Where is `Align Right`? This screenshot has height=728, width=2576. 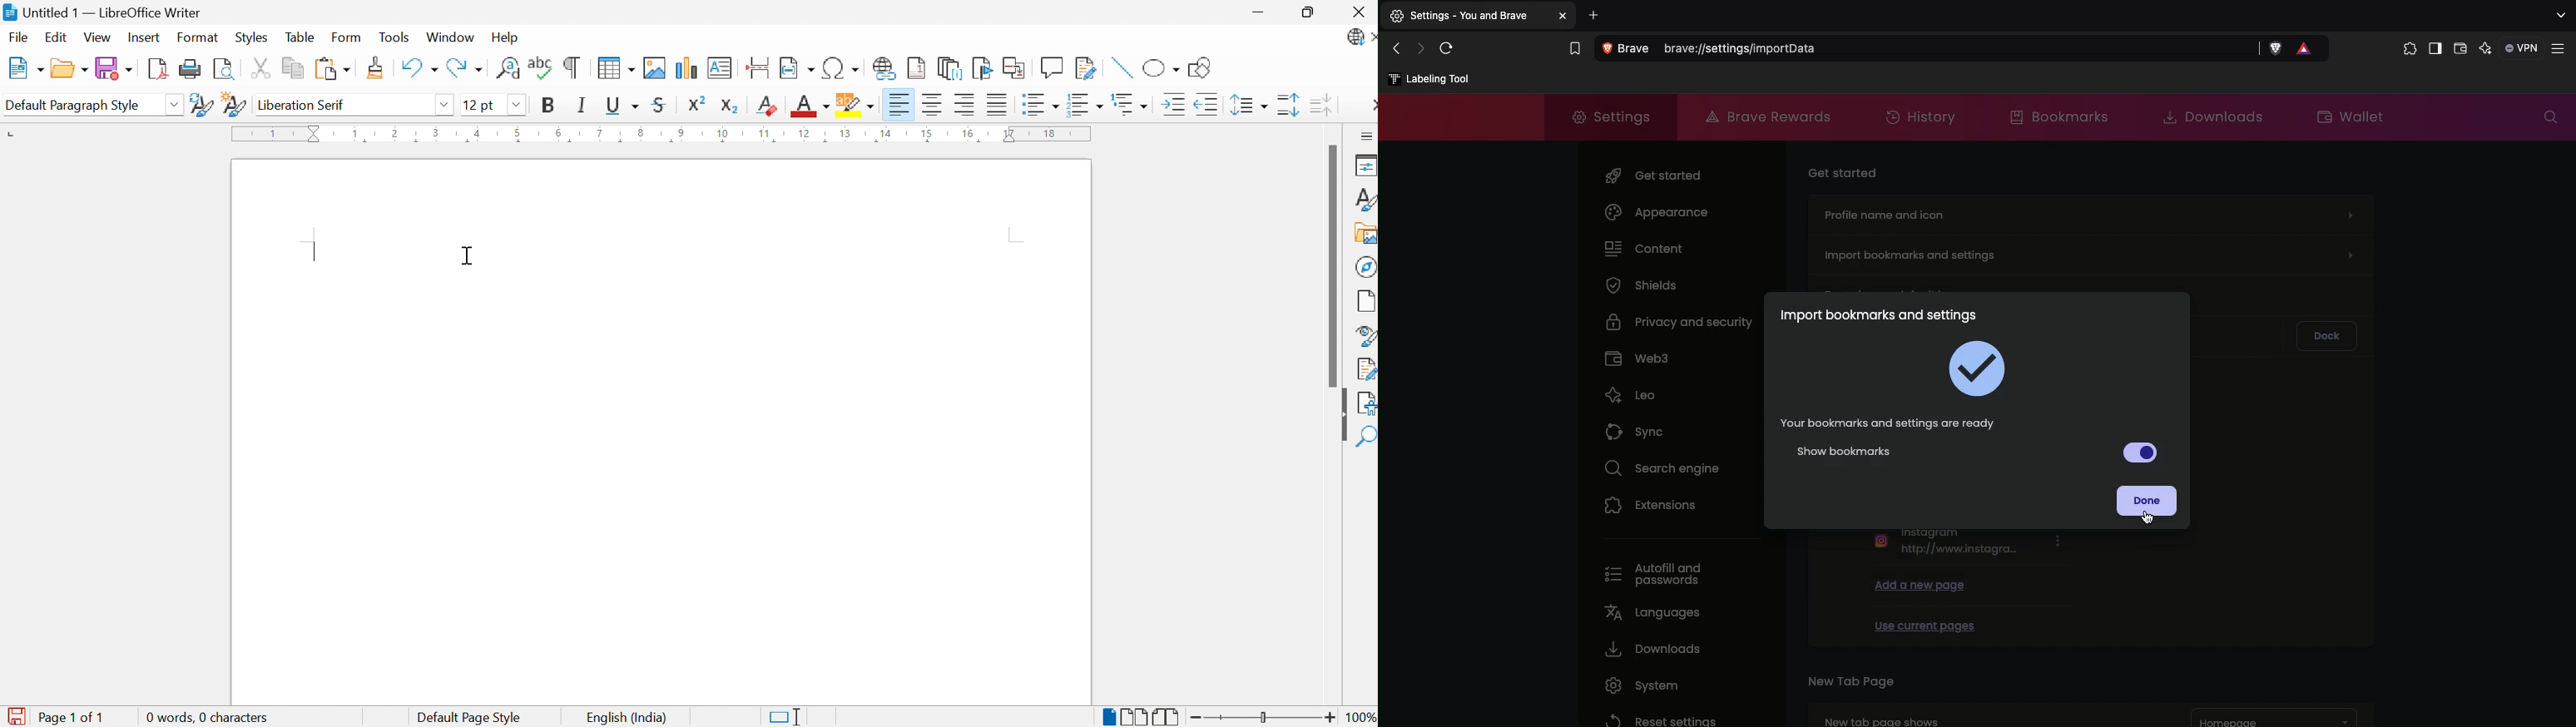
Align Right is located at coordinates (965, 103).